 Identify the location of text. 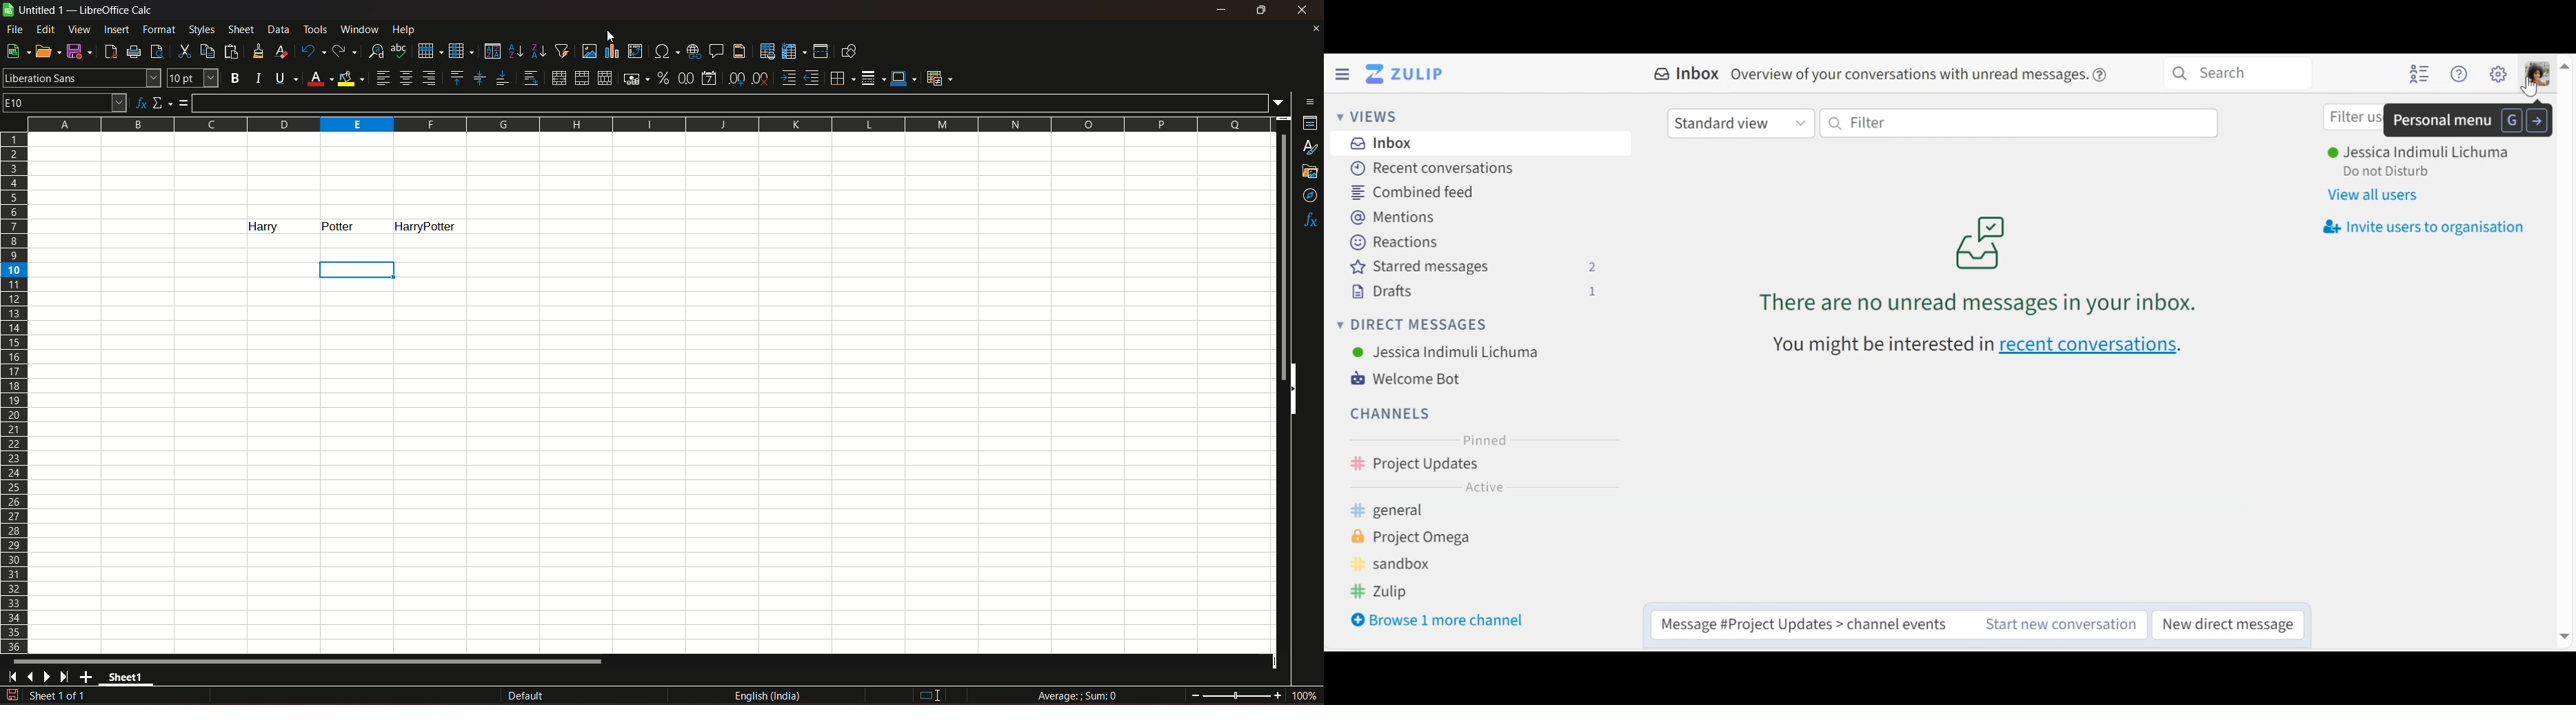
(256, 226).